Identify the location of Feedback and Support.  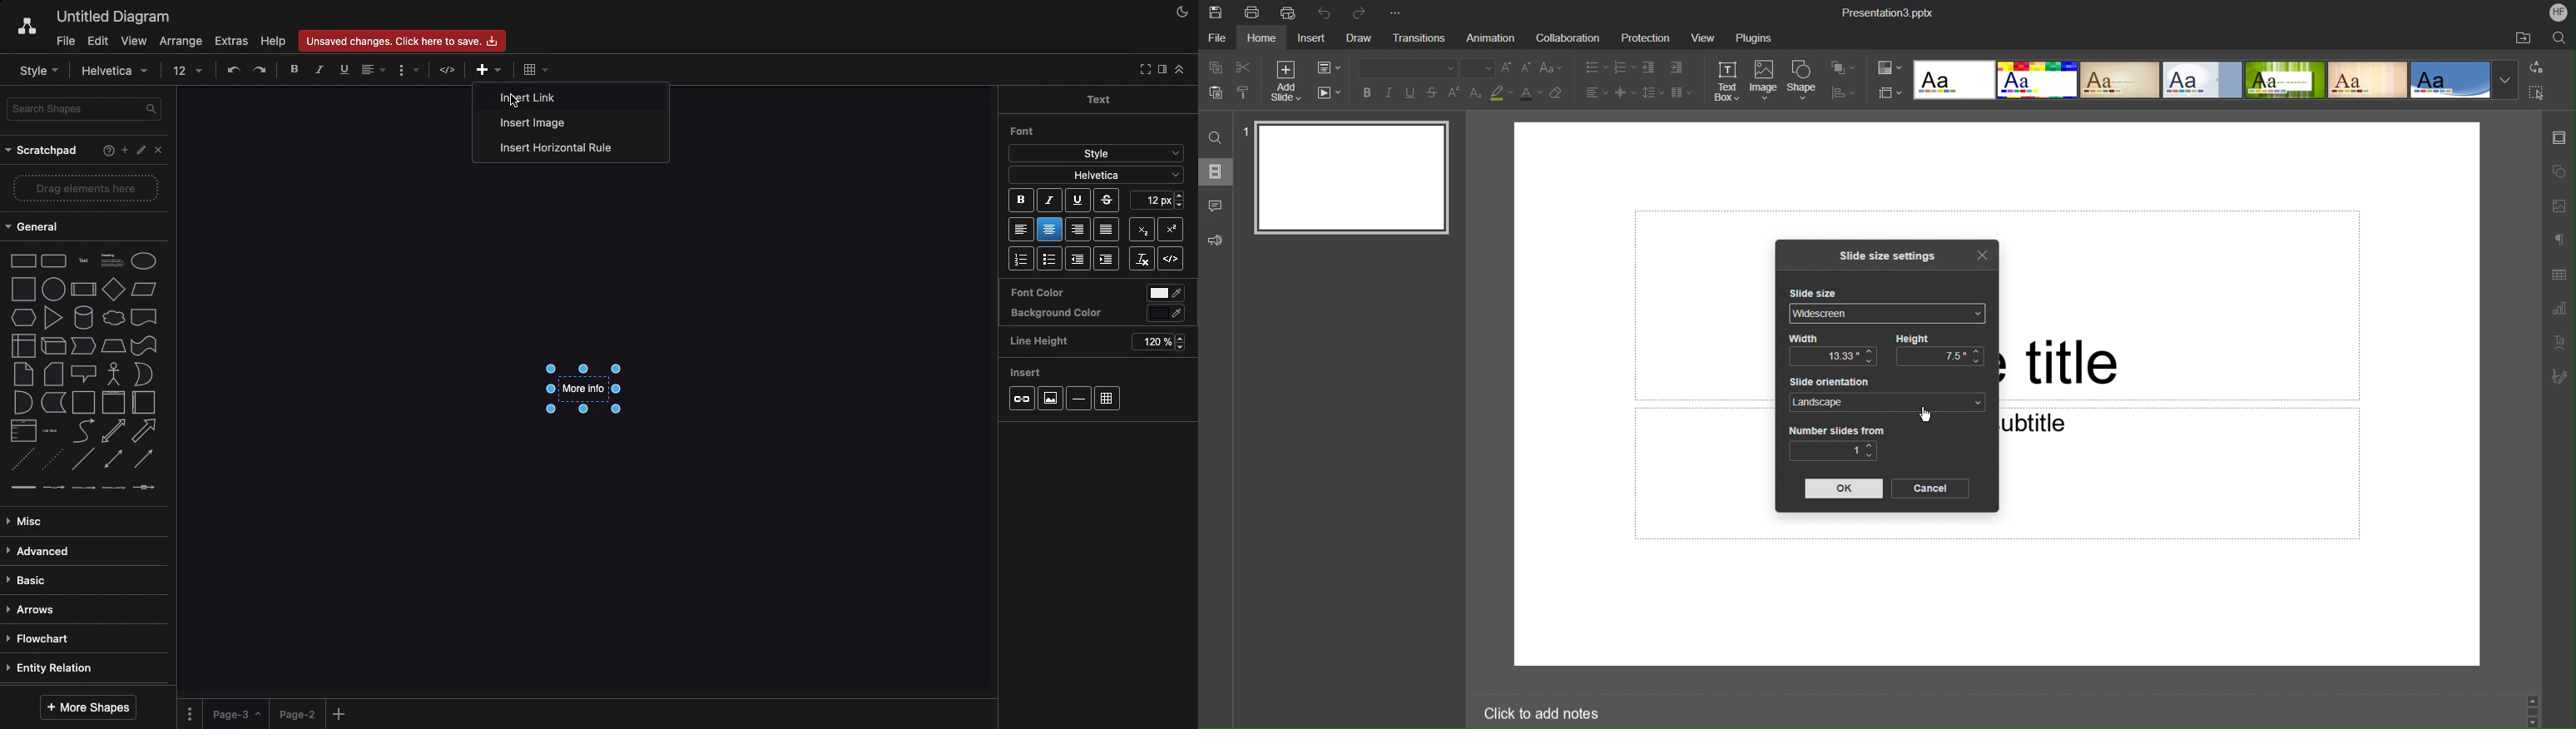
(1215, 240).